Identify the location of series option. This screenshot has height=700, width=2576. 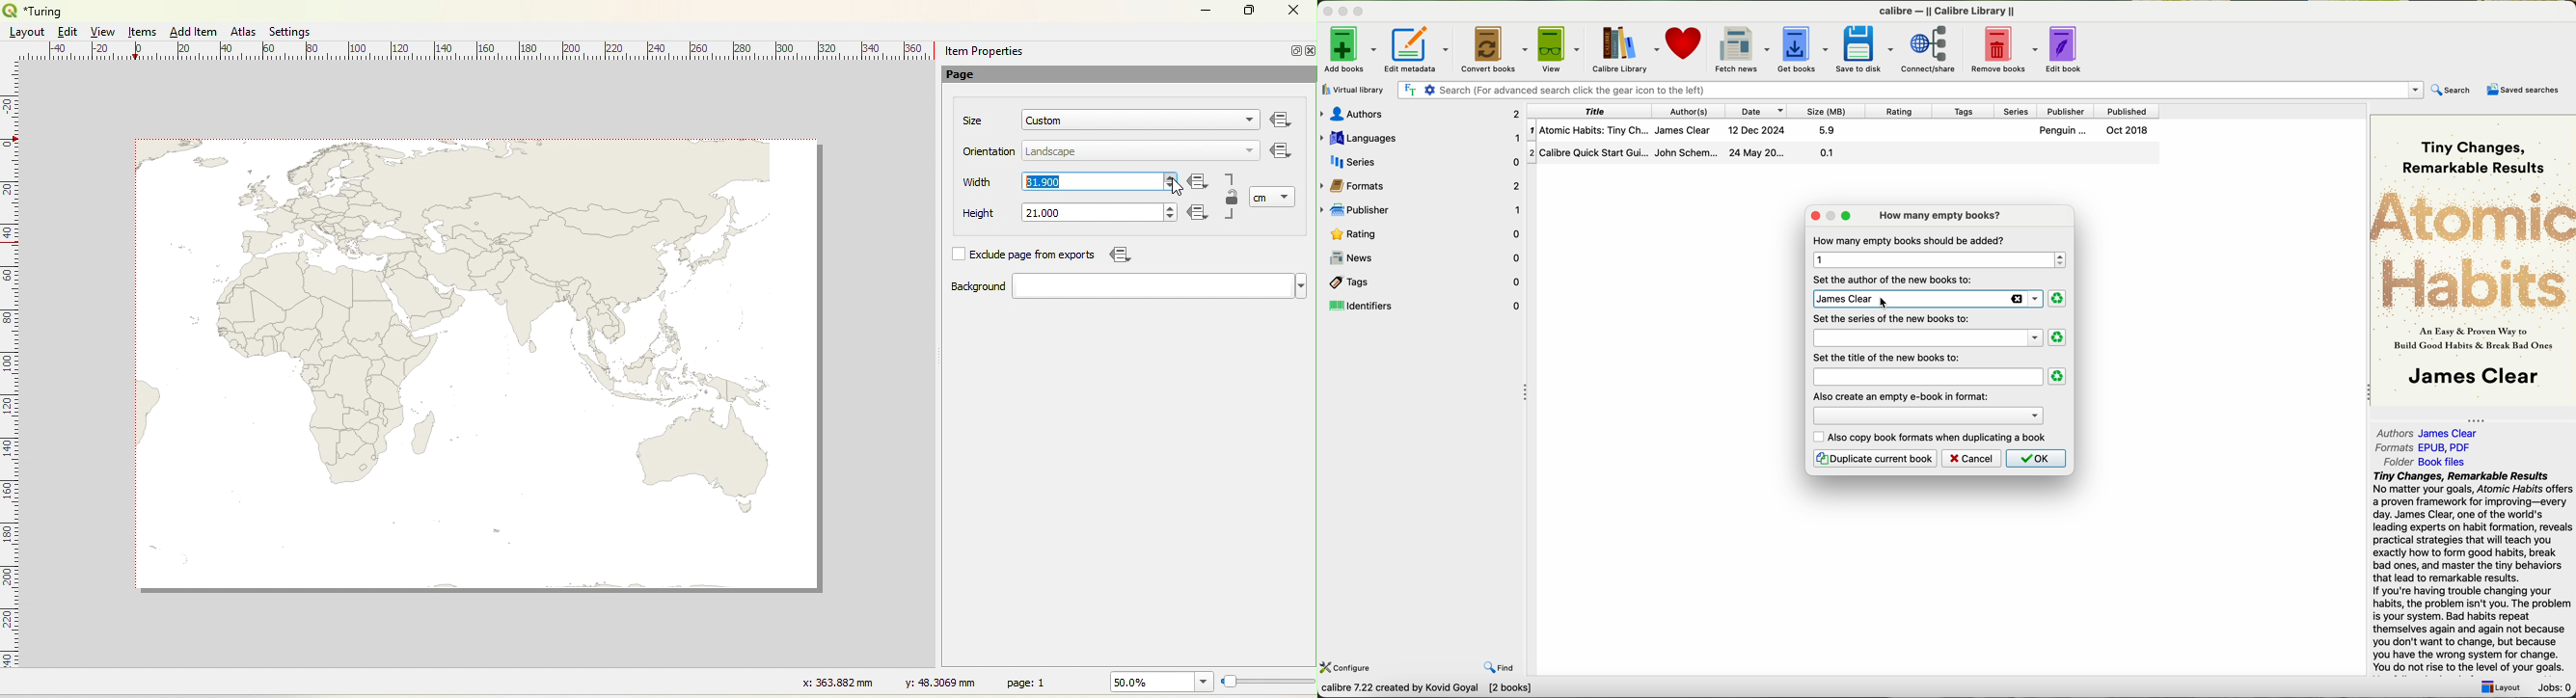
(1927, 338).